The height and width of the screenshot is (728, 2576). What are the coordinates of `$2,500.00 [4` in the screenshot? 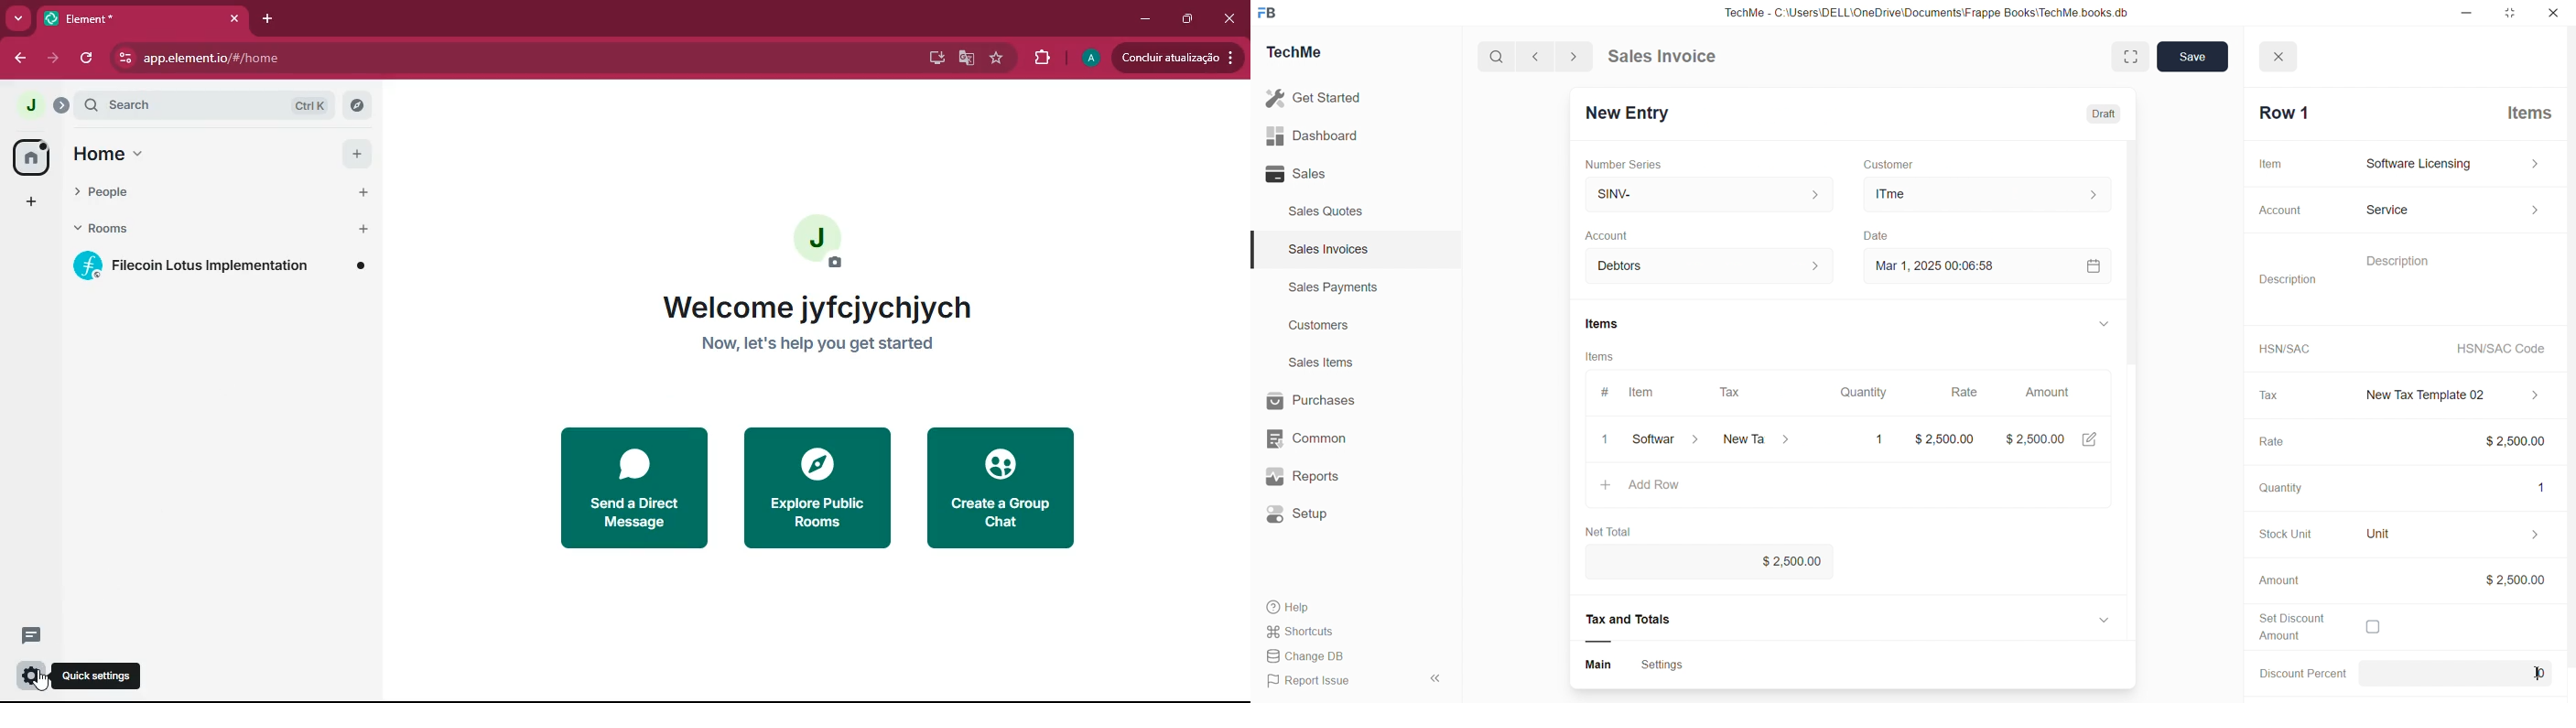 It's located at (2054, 442).